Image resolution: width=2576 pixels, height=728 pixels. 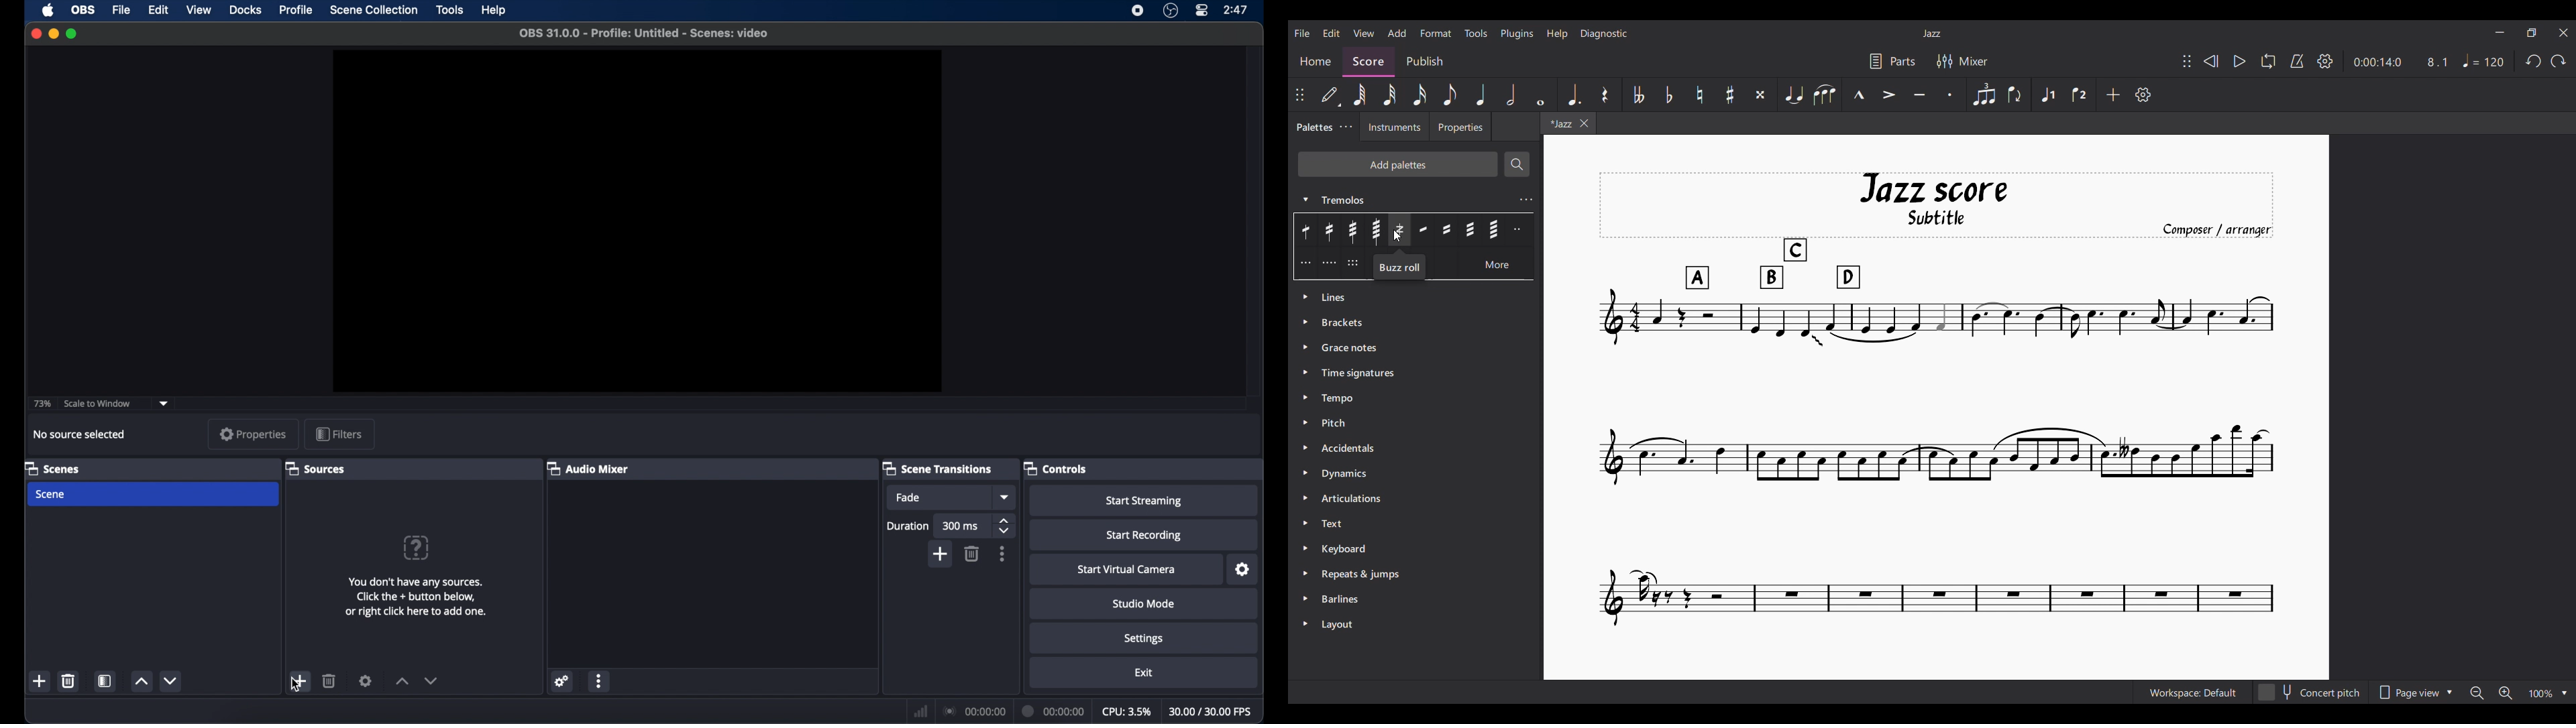 What do you see at coordinates (1584, 123) in the screenshot?
I see `Close tab` at bounding box center [1584, 123].